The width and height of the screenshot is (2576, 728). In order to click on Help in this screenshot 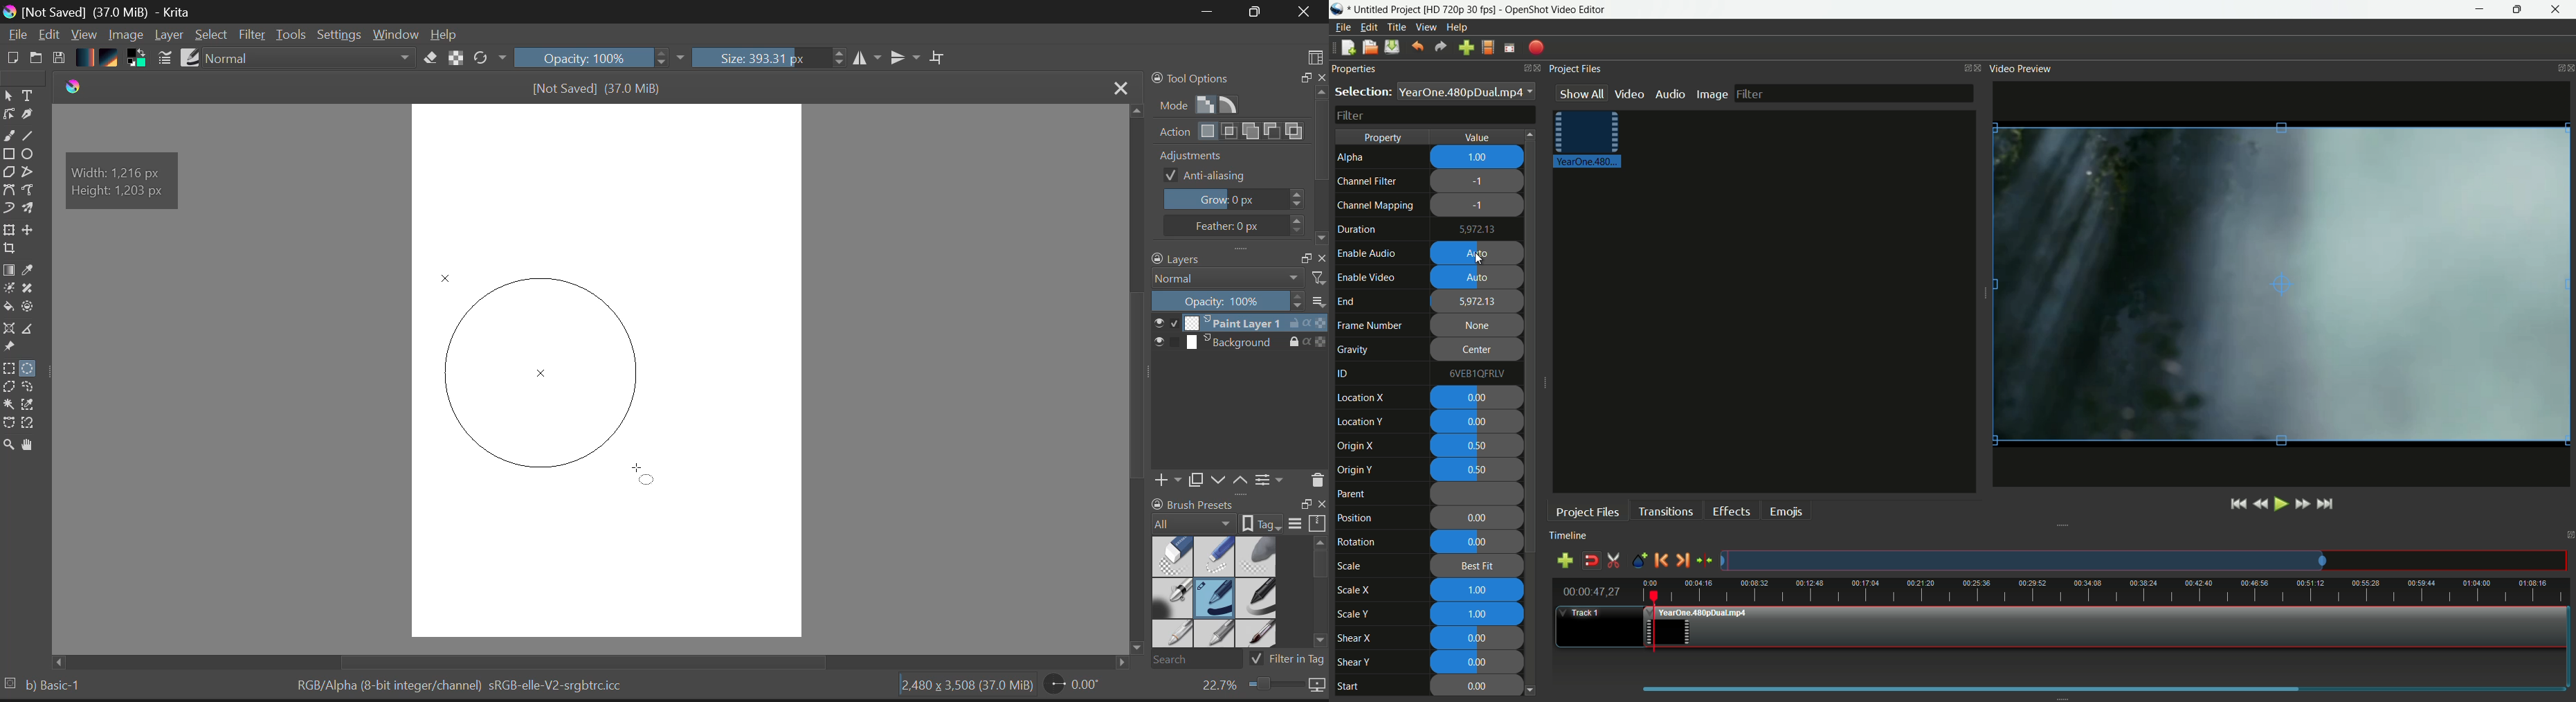, I will do `click(444, 34)`.